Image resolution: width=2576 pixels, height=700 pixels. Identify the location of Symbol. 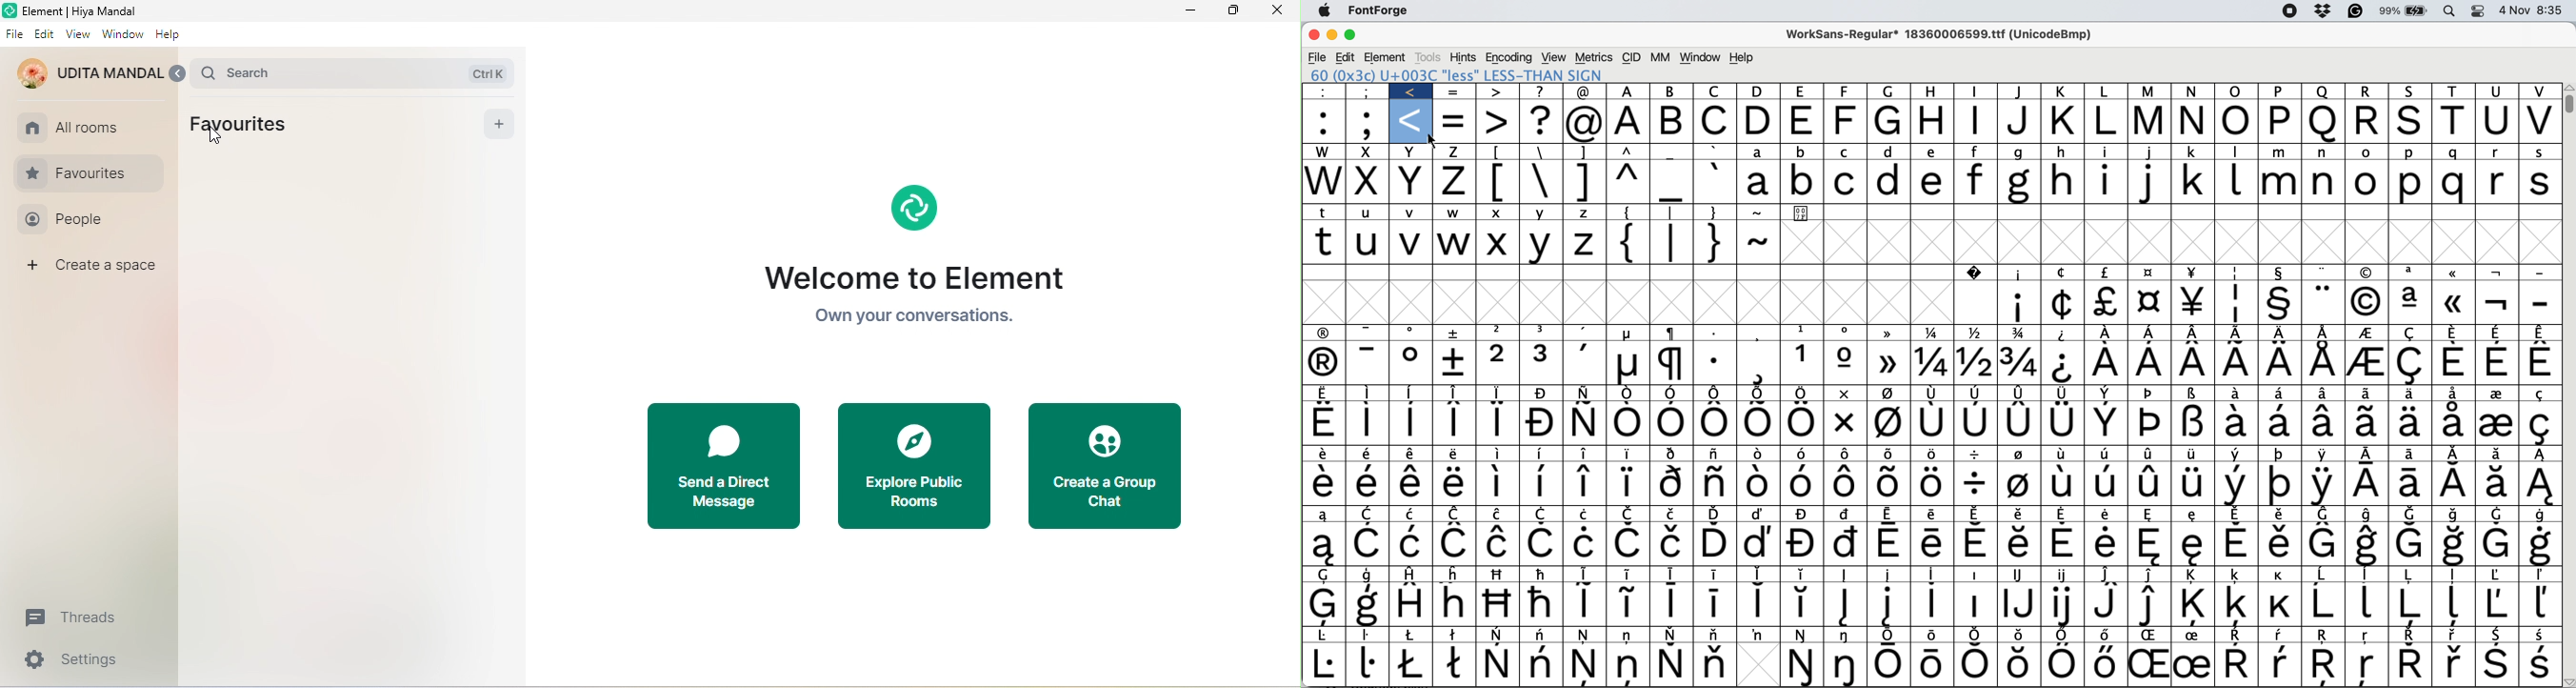
(2368, 423).